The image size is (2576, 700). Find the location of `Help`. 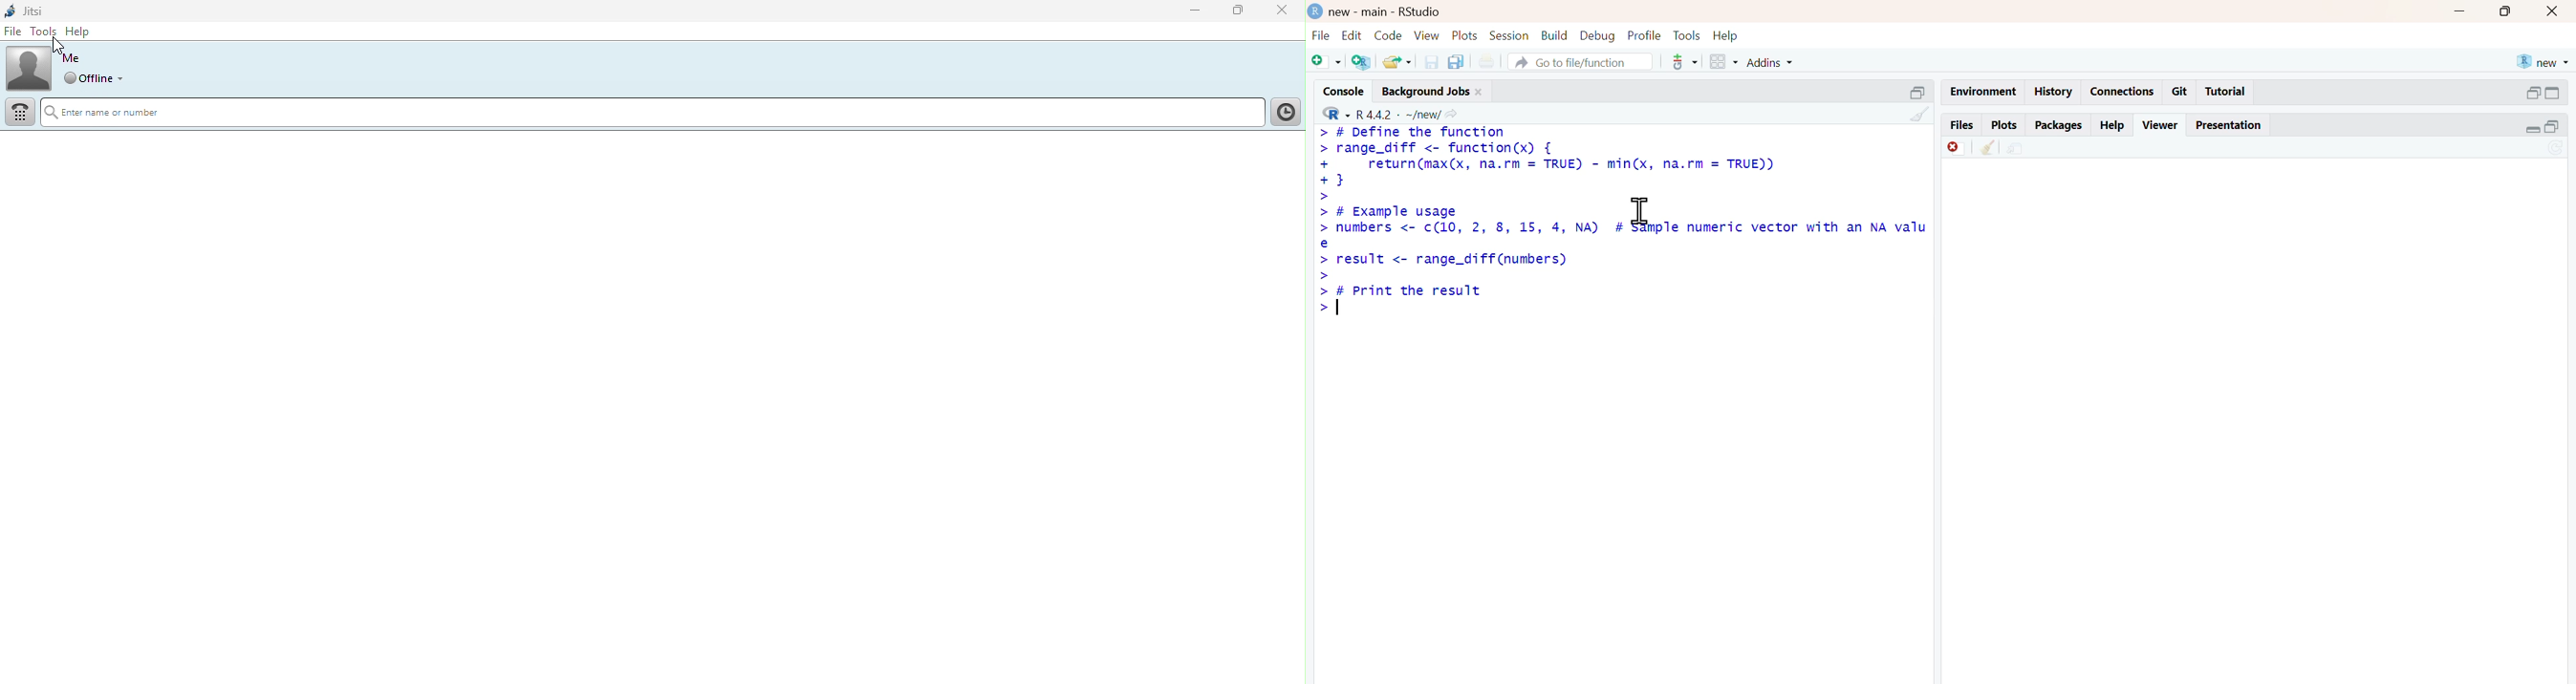

Help is located at coordinates (85, 31).